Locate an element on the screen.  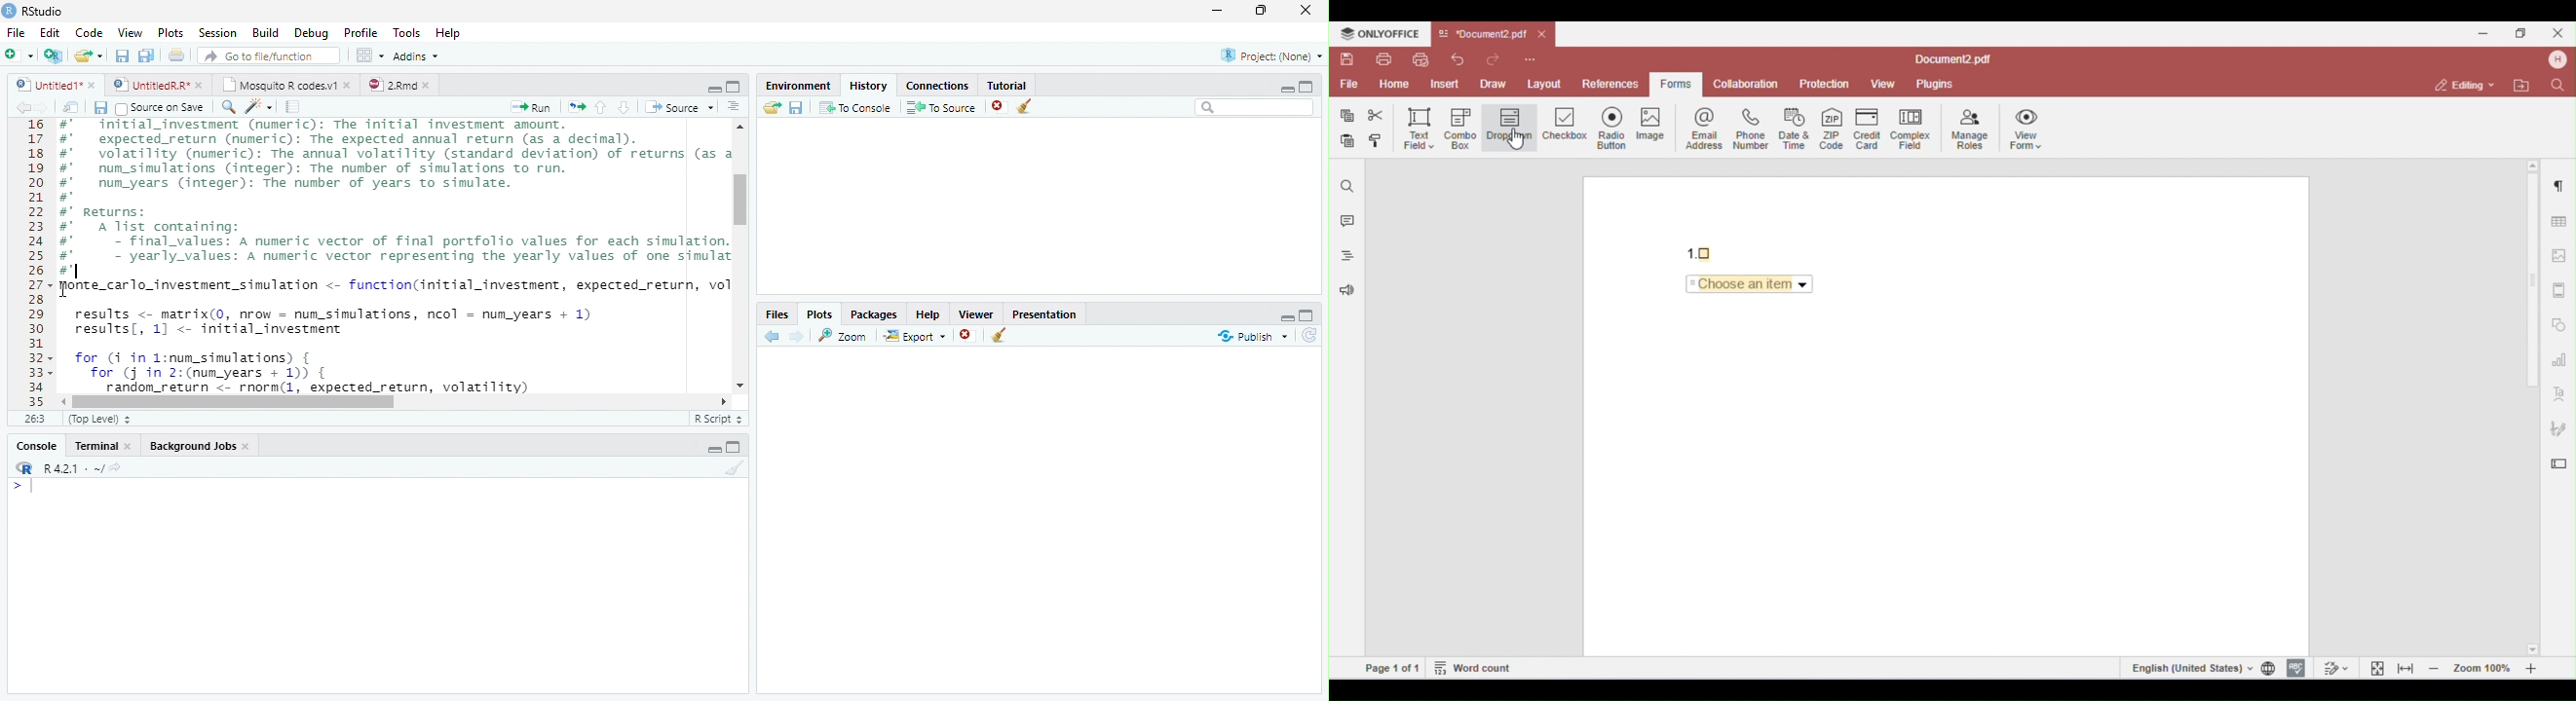
previous source location is located at coordinates (22, 107).